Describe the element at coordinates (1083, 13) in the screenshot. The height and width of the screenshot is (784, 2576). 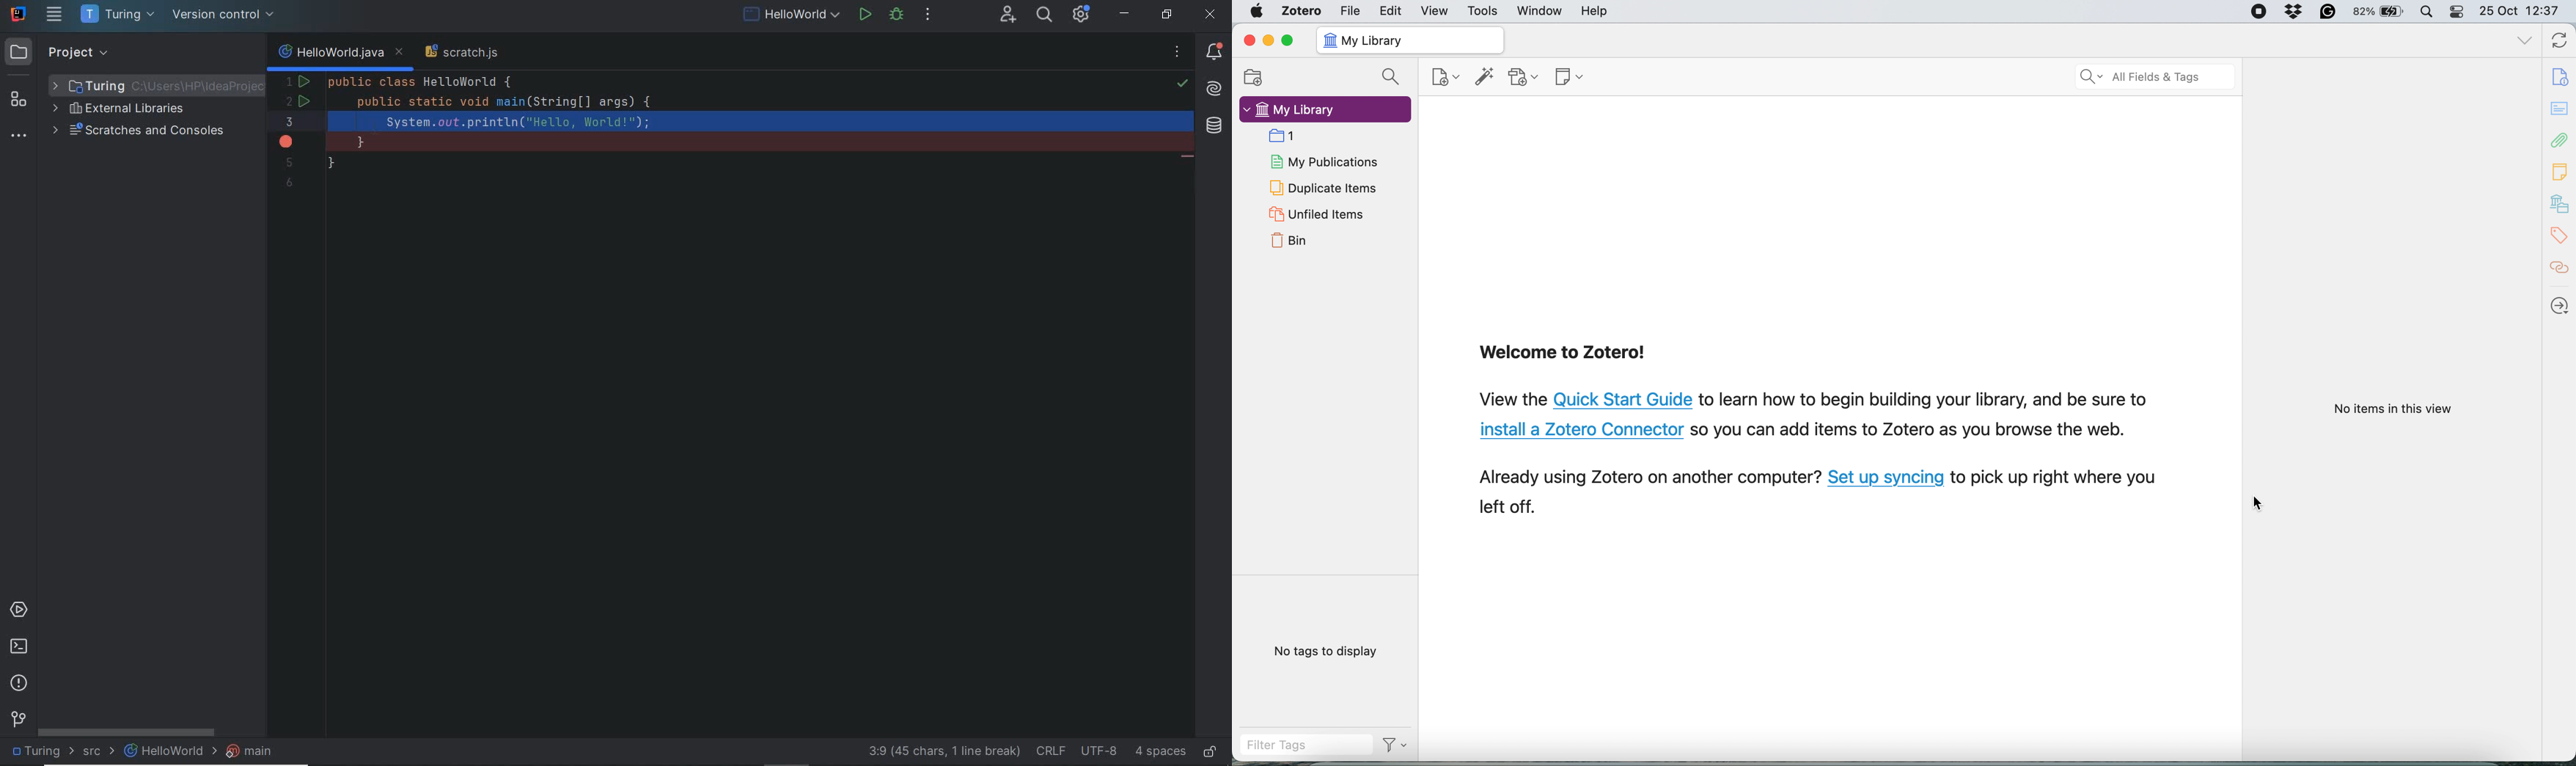
I see `IDE and Project Settings` at that location.